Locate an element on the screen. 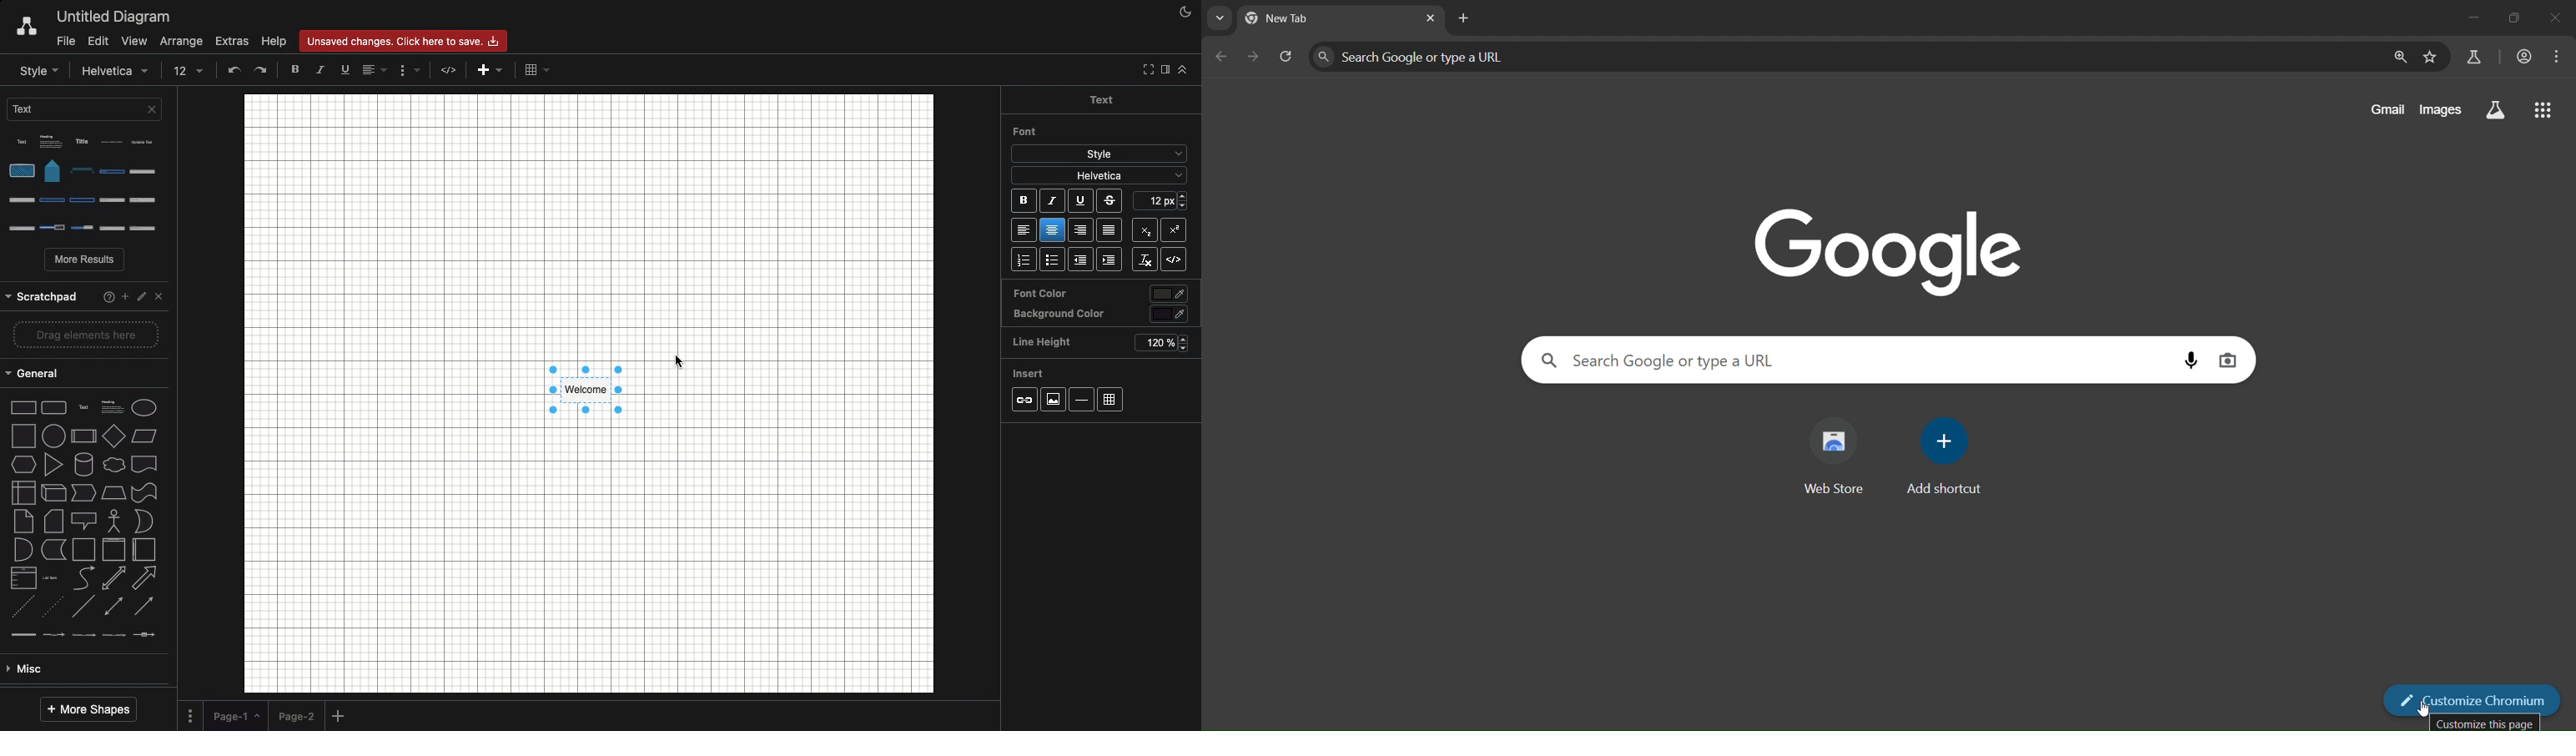 The height and width of the screenshot is (756, 2576). Style is located at coordinates (1101, 154).